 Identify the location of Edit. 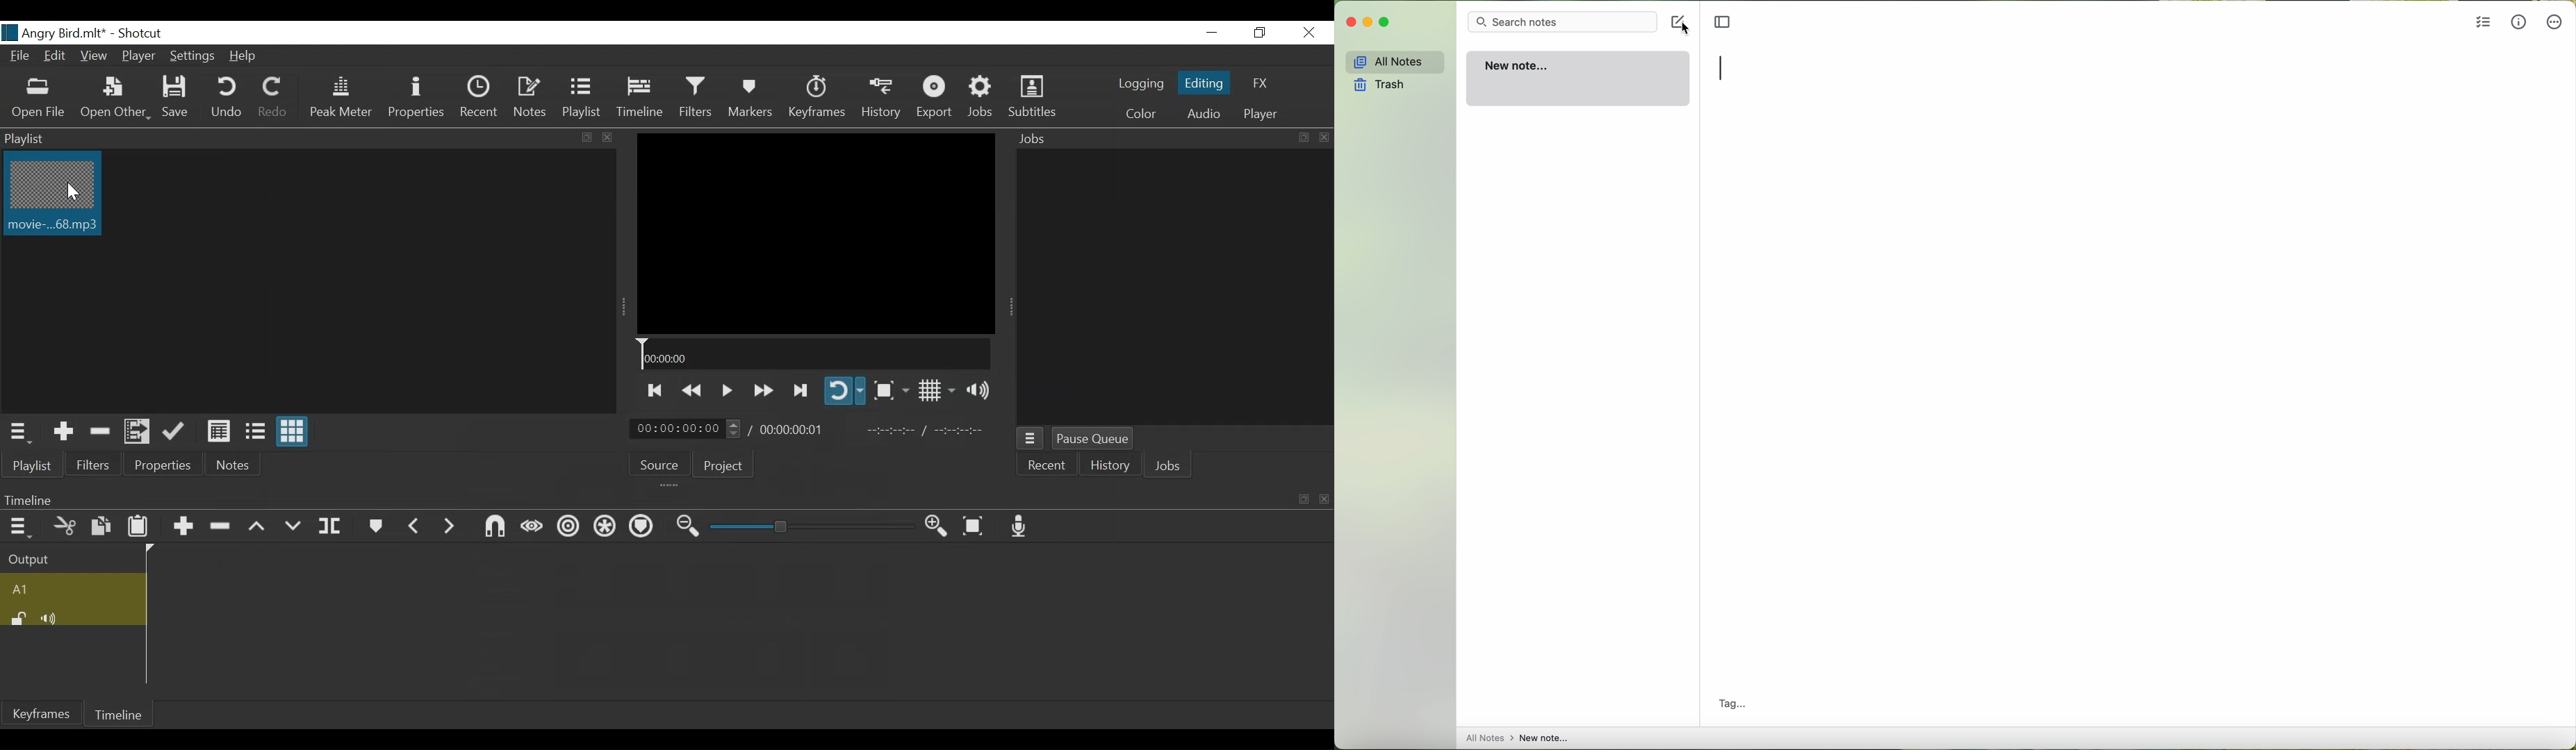
(56, 58).